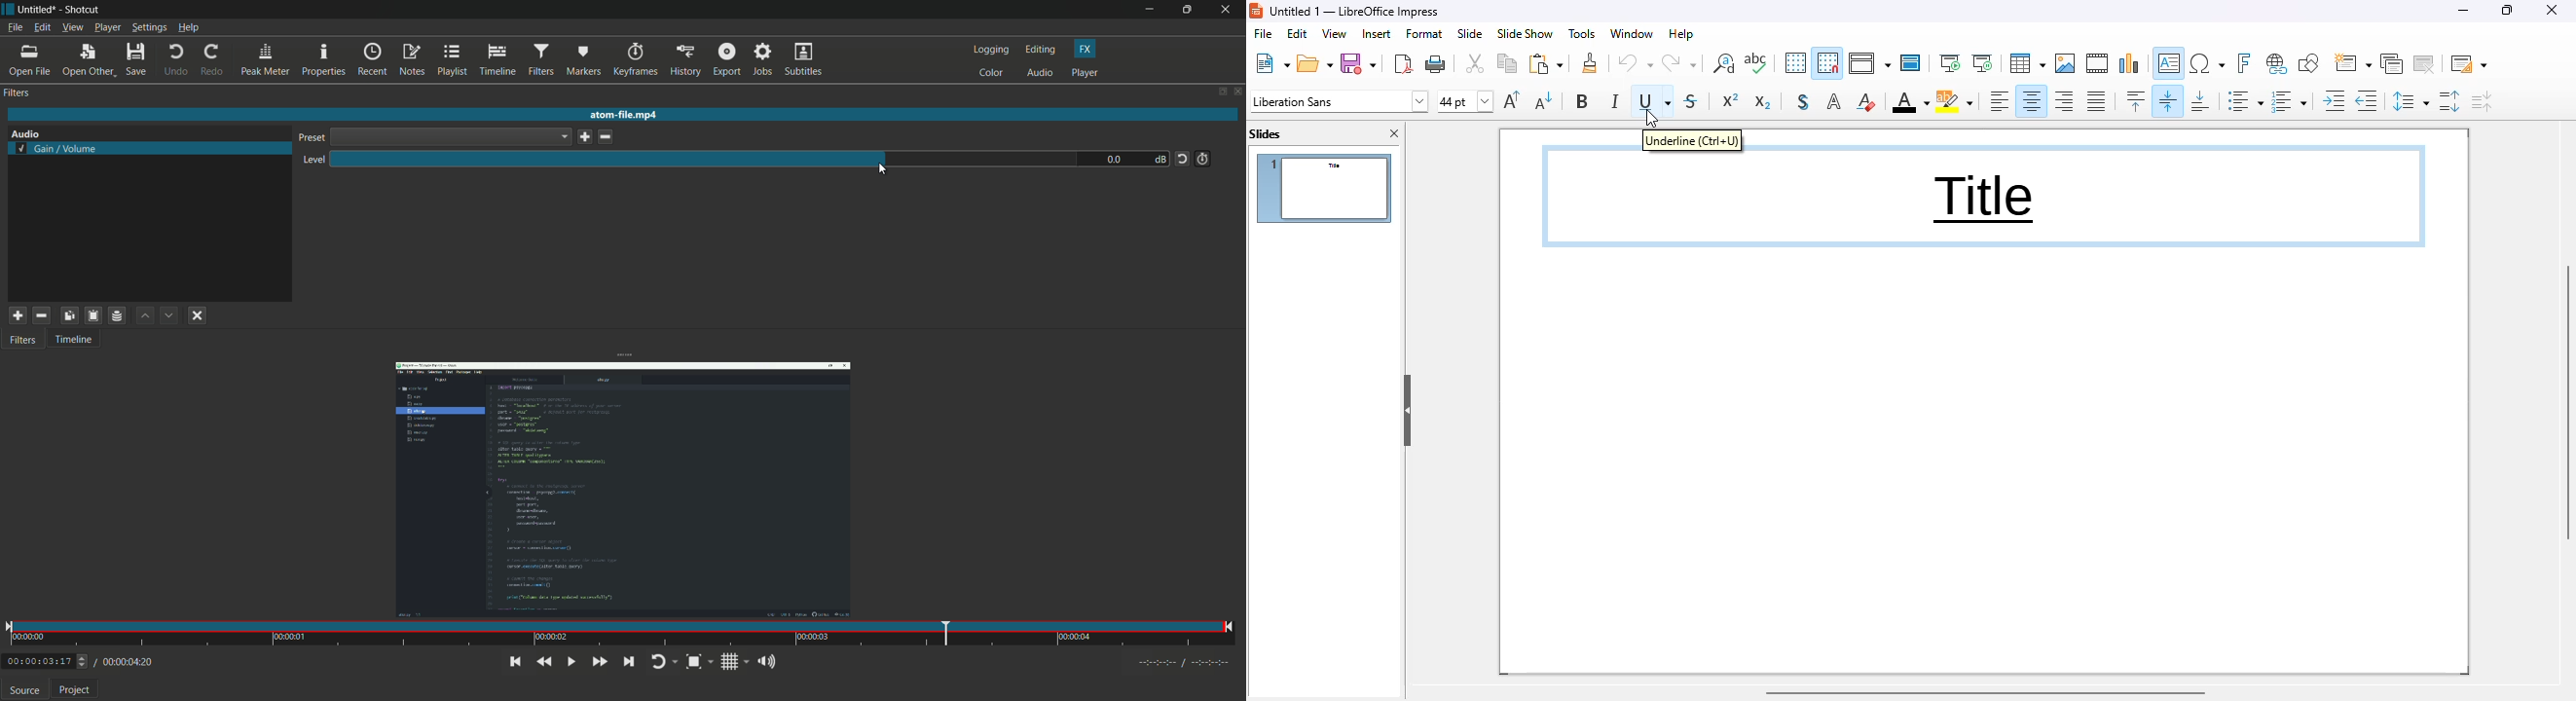 The height and width of the screenshot is (728, 2576). What do you see at coordinates (1584, 101) in the screenshot?
I see `bold` at bounding box center [1584, 101].